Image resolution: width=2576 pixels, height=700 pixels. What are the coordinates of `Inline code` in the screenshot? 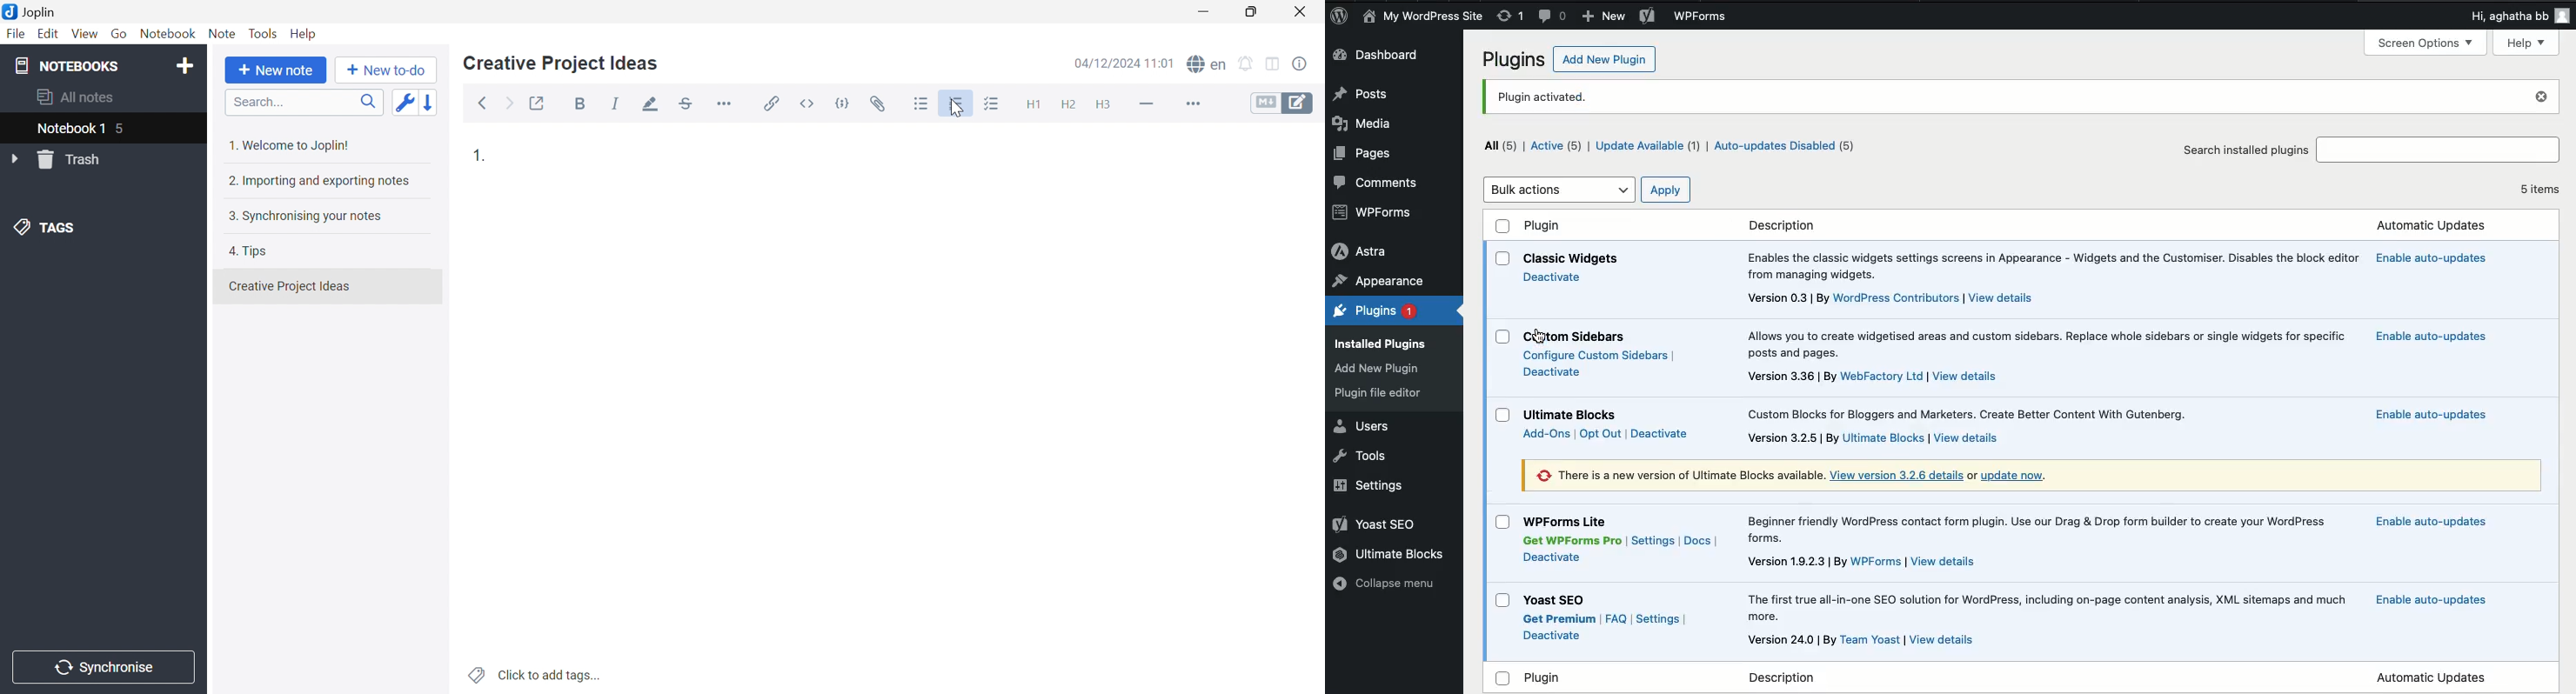 It's located at (805, 103).